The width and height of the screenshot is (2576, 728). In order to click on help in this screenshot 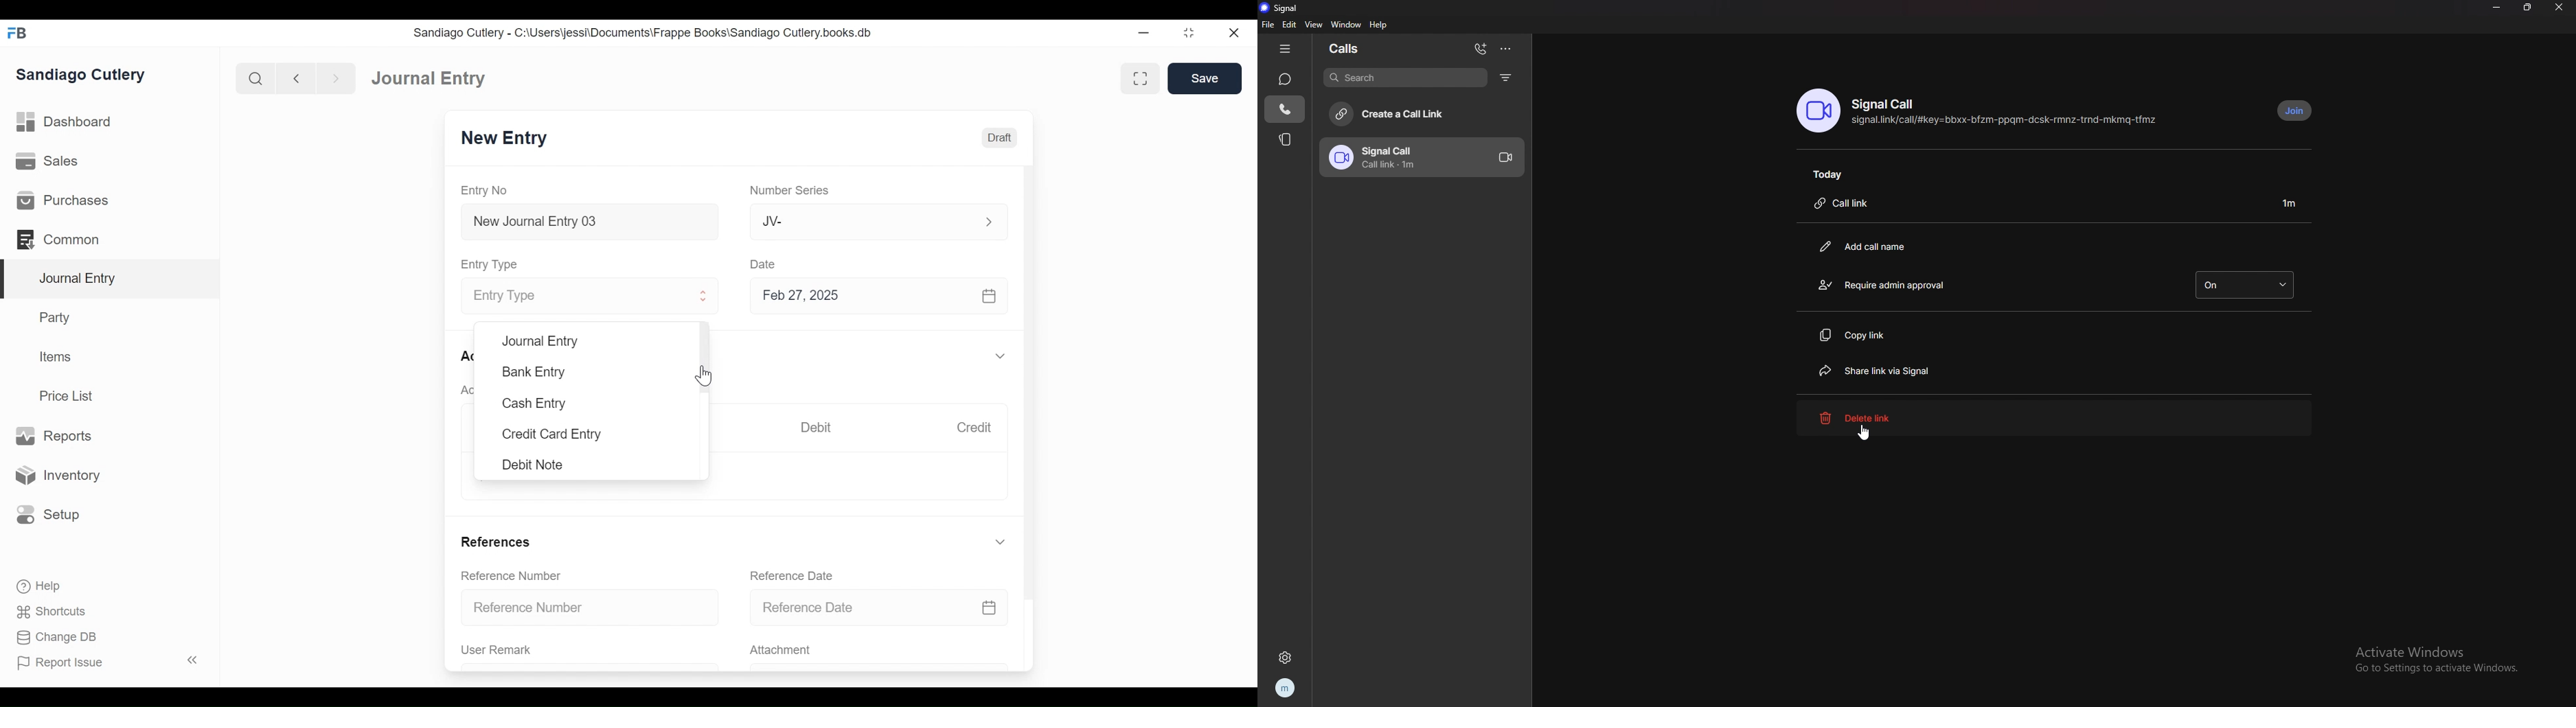, I will do `click(1380, 25)`.